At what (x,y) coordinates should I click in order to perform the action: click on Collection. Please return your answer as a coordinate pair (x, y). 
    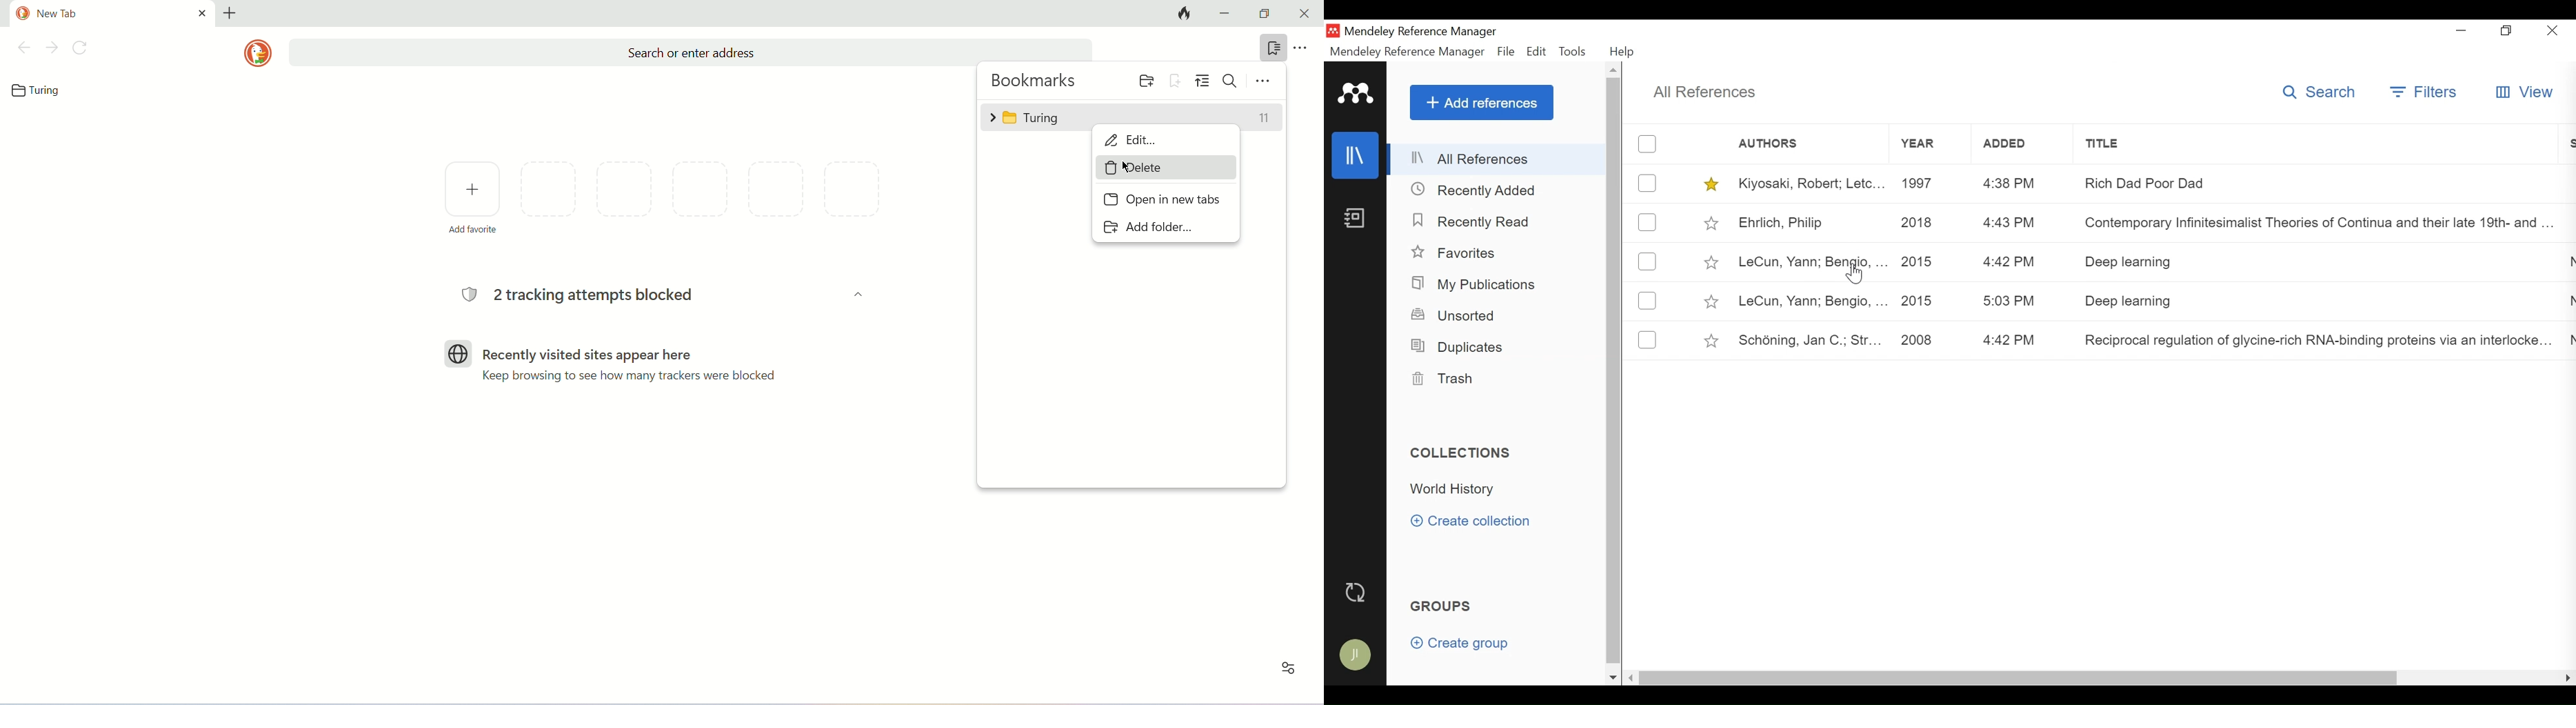
    Looking at the image, I should click on (1456, 490).